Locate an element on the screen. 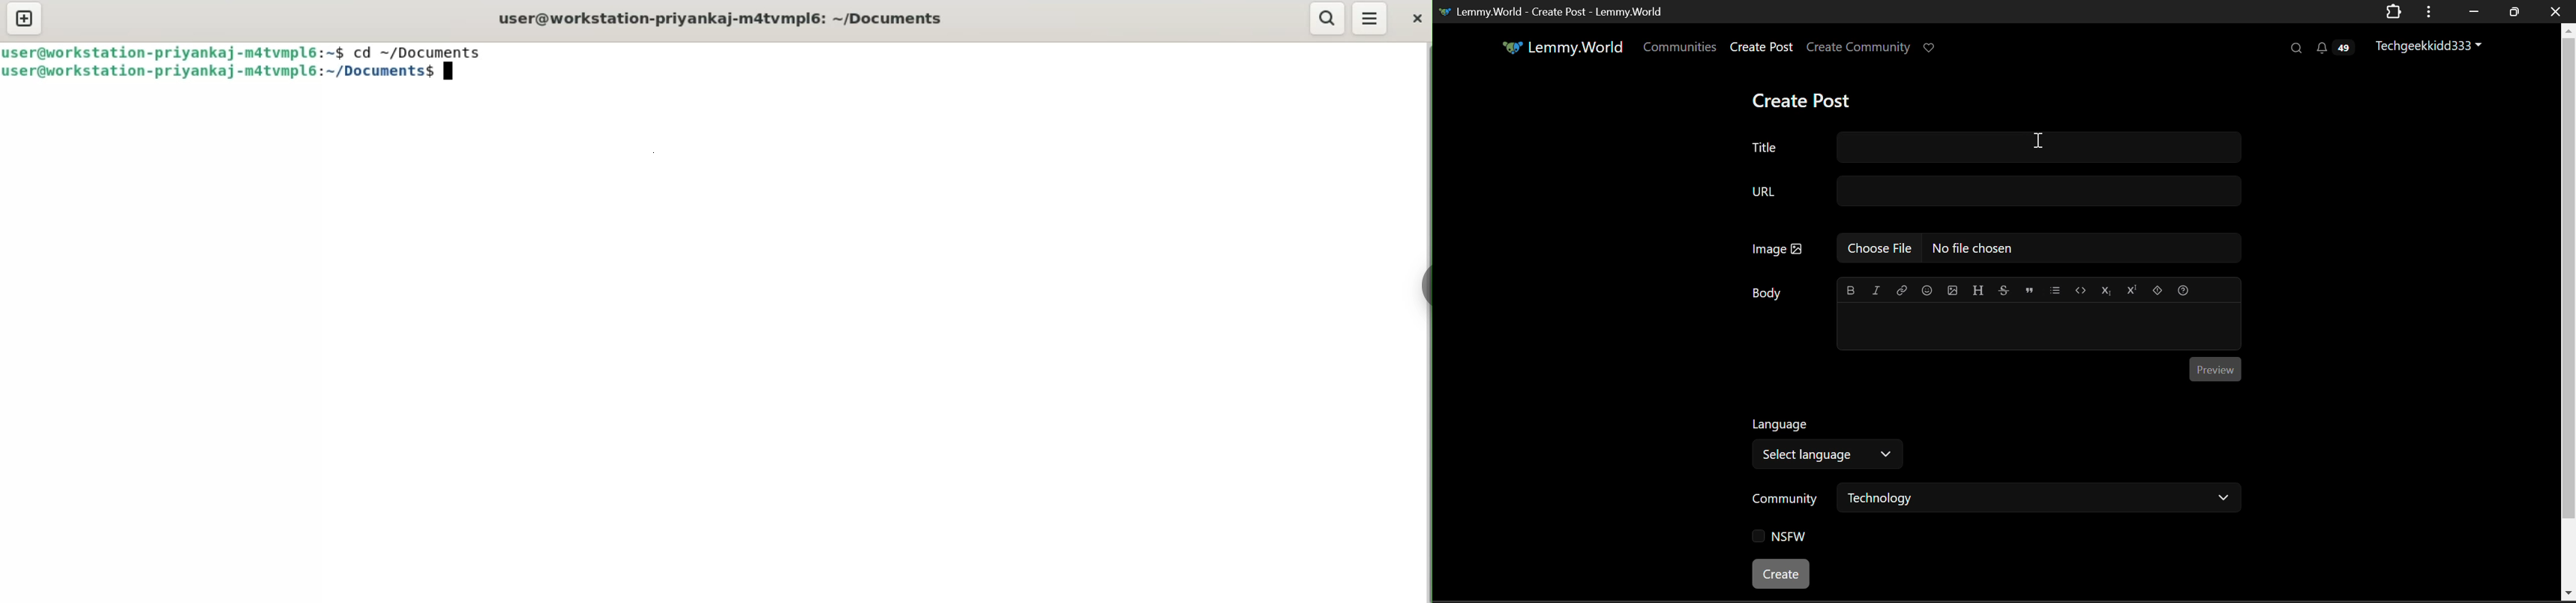  List is located at coordinates (2055, 290).